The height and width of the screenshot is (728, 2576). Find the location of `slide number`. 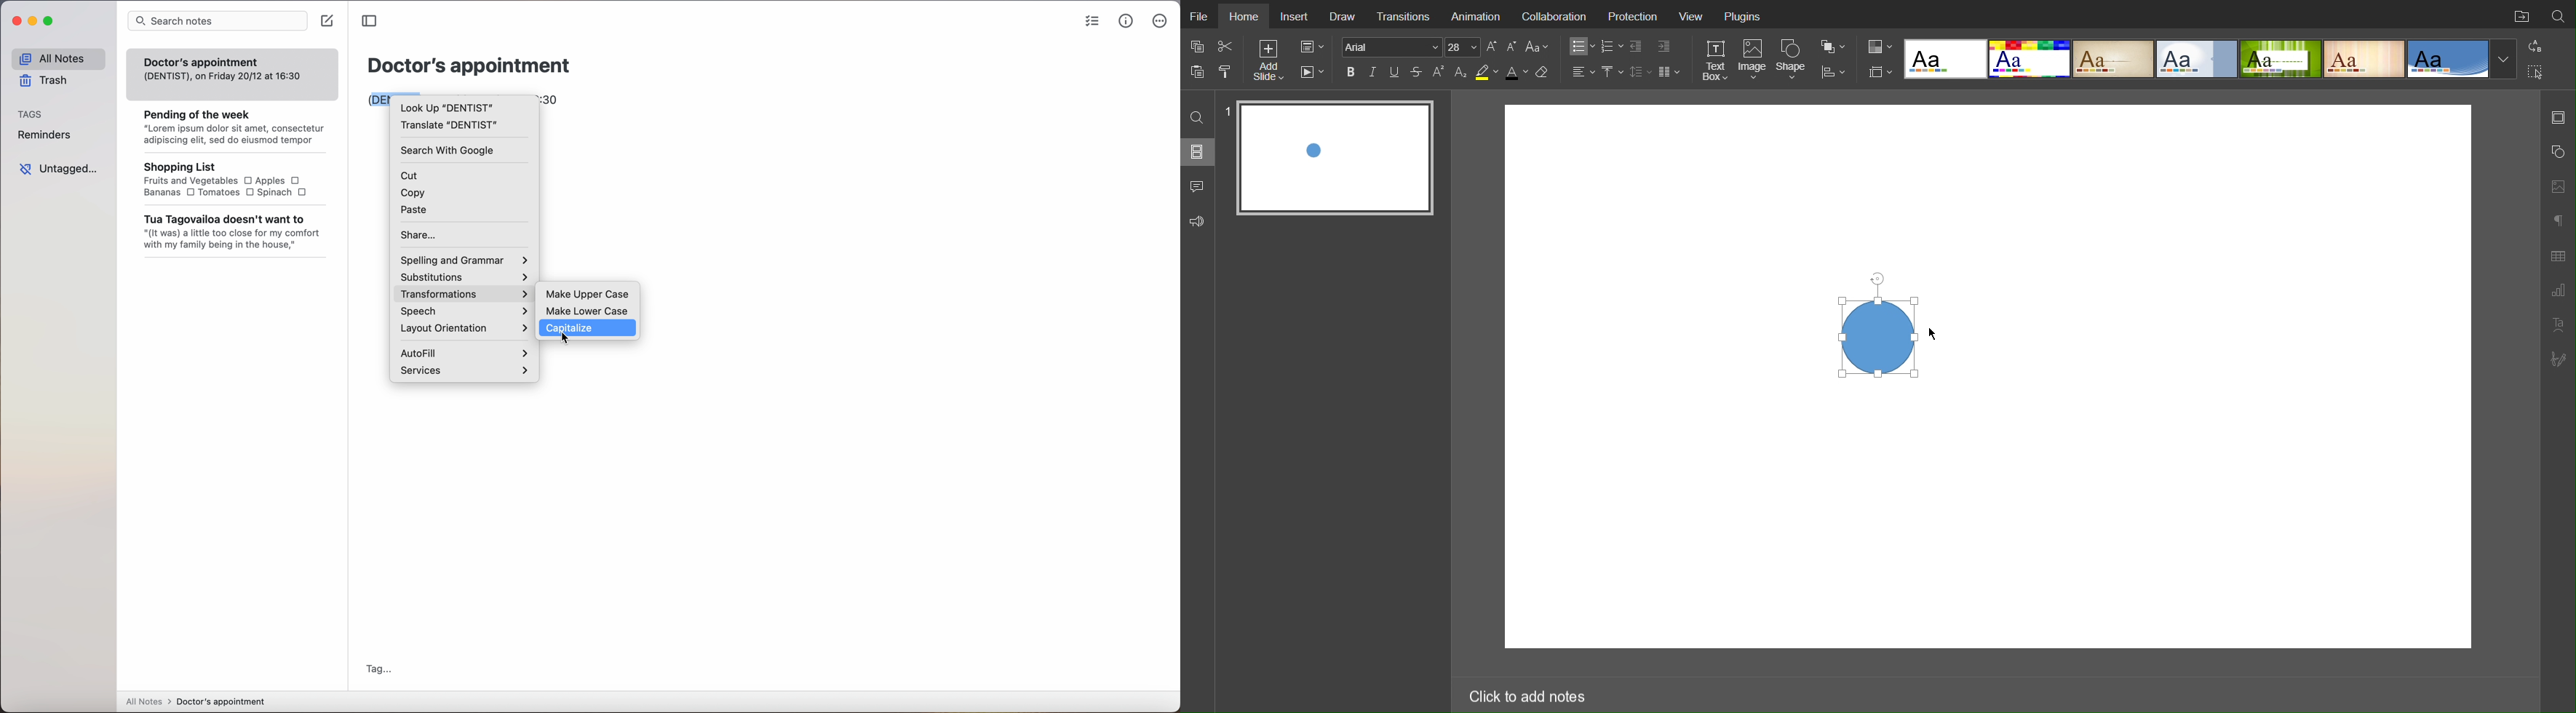

slide number is located at coordinates (1228, 111).